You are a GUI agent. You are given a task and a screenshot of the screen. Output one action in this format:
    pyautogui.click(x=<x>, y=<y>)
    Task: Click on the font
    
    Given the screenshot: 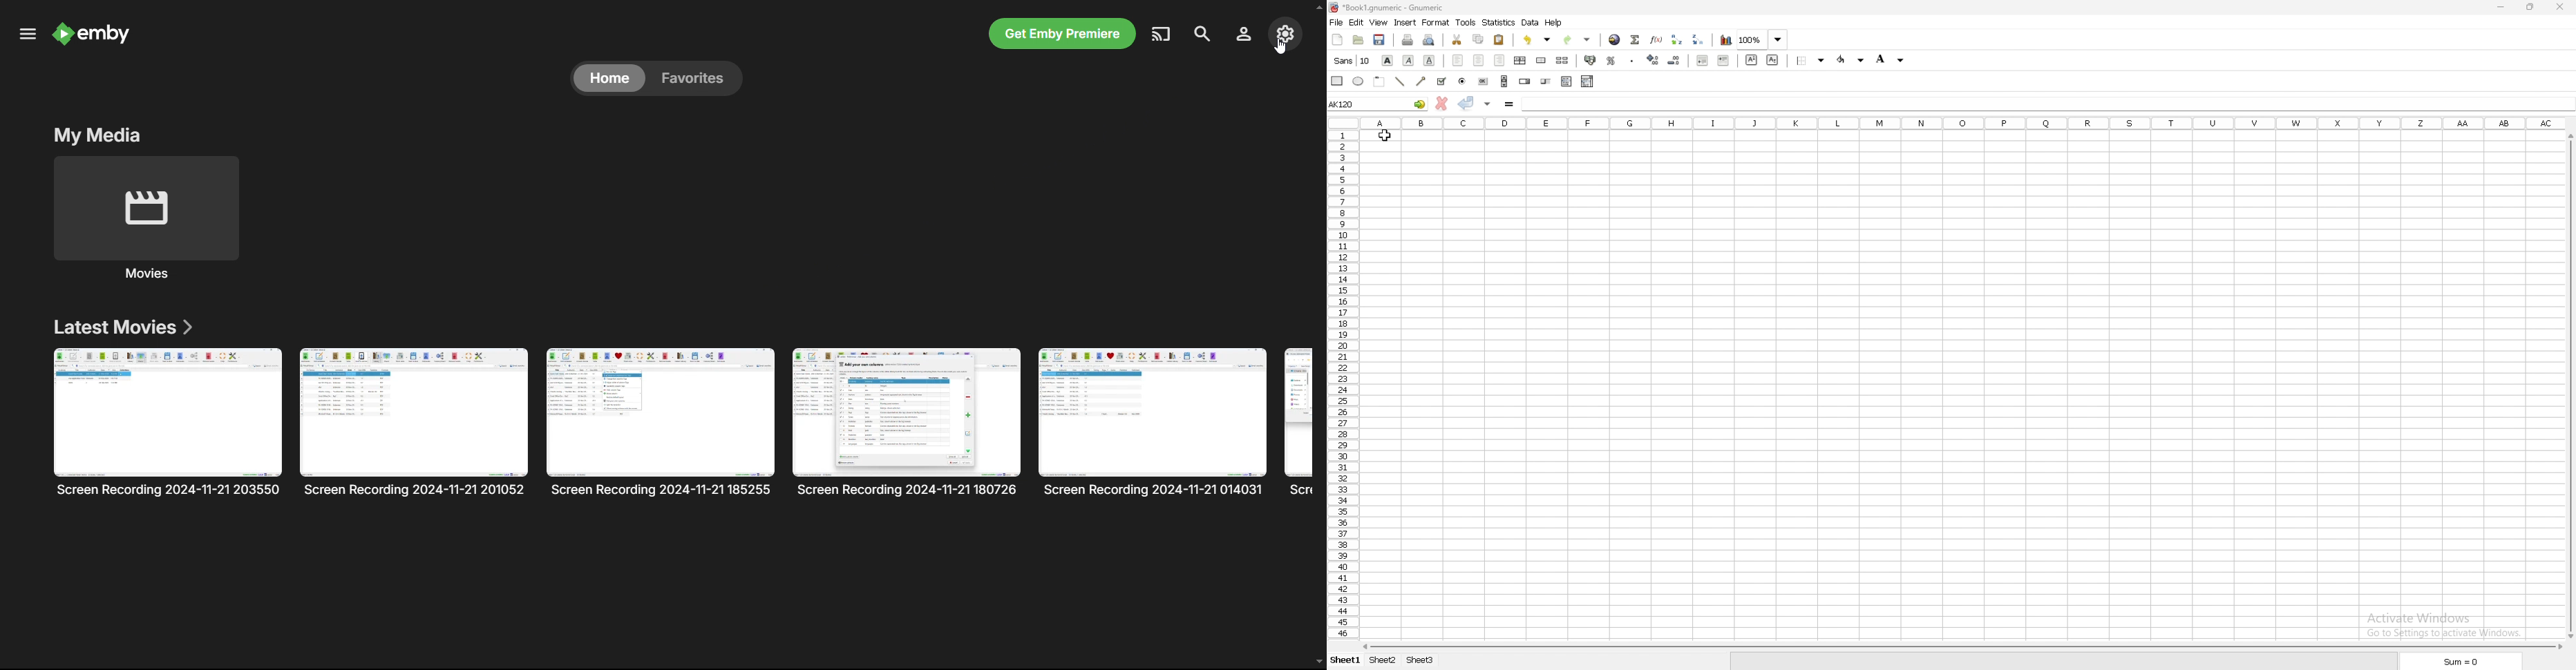 What is the action you would take?
    pyautogui.click(x=1353, y=60)
    